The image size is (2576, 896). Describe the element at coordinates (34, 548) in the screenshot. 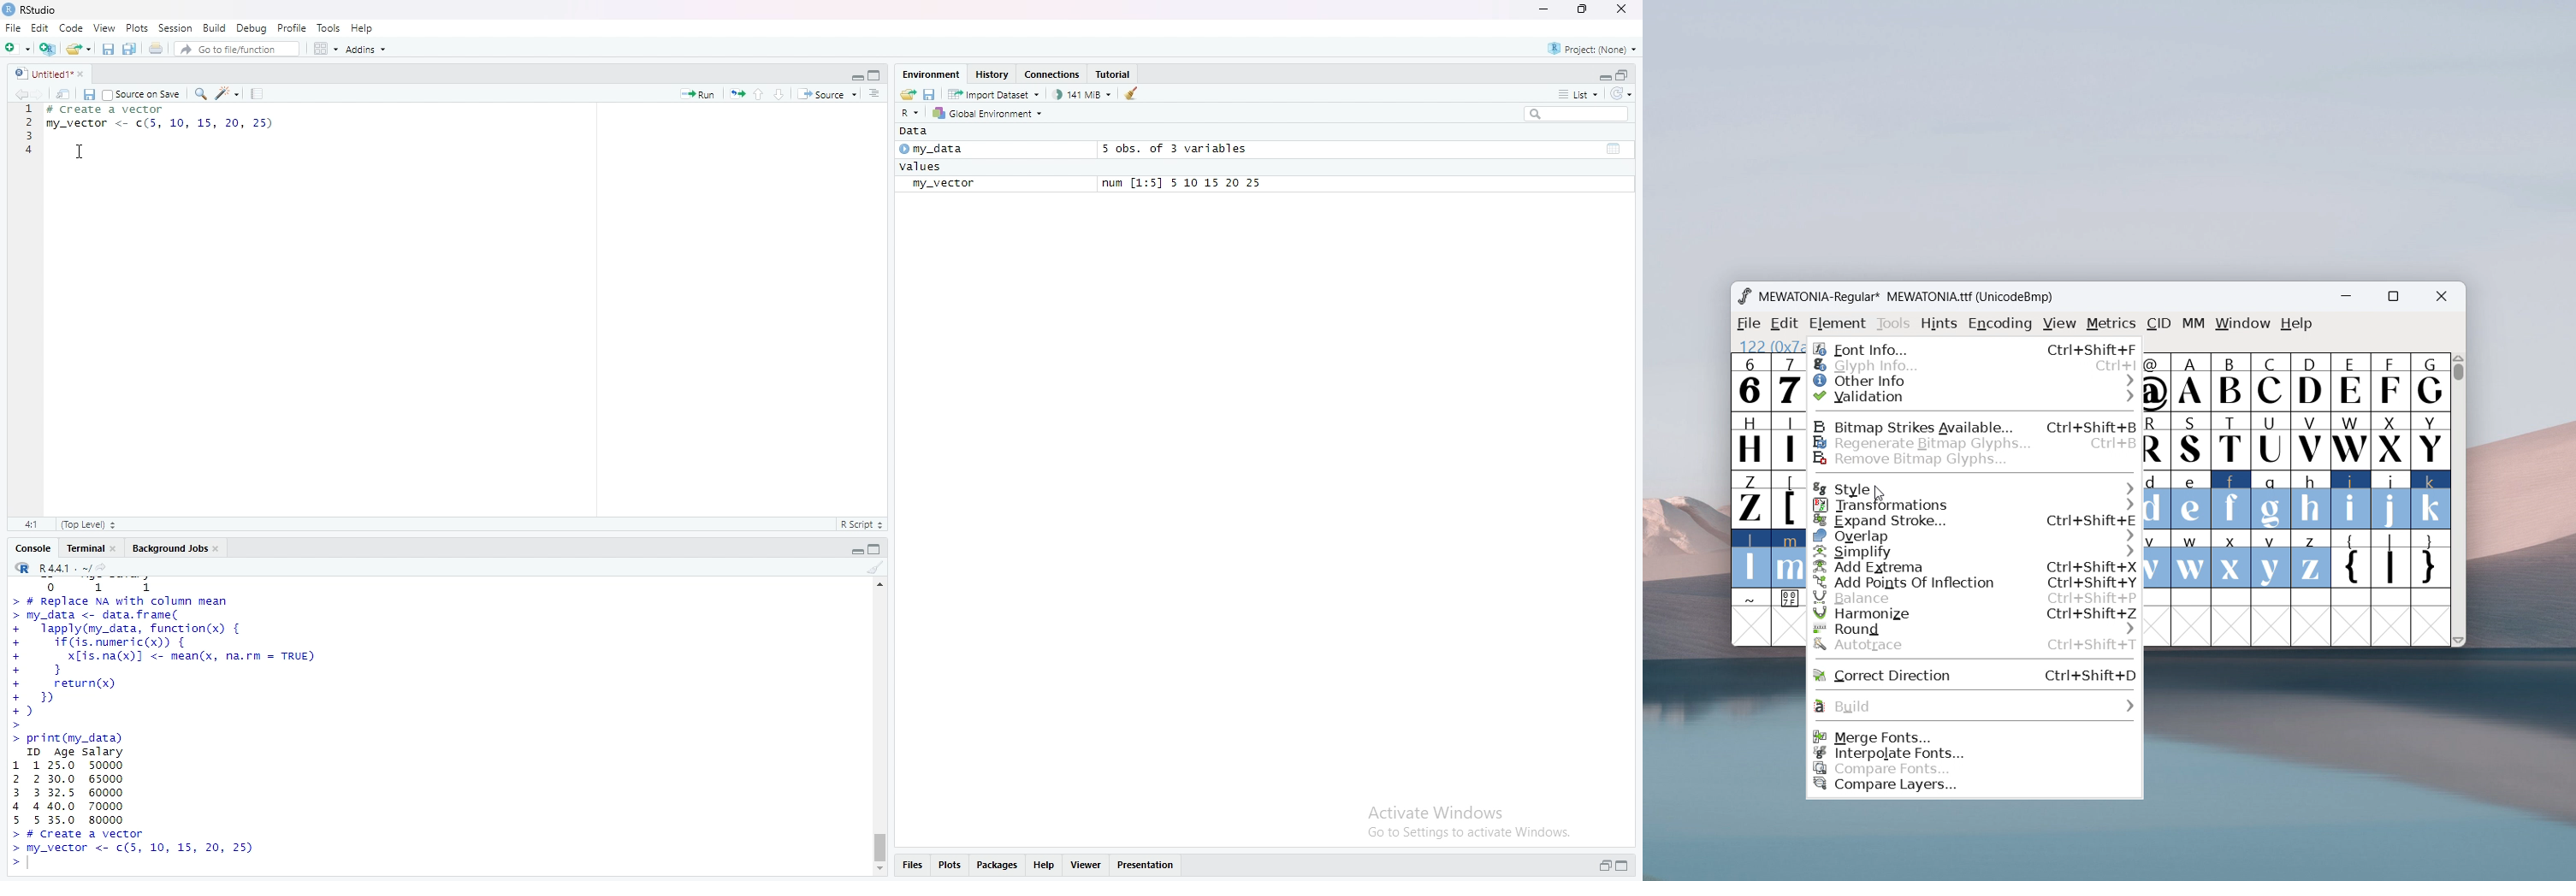

I see `console` at that location.